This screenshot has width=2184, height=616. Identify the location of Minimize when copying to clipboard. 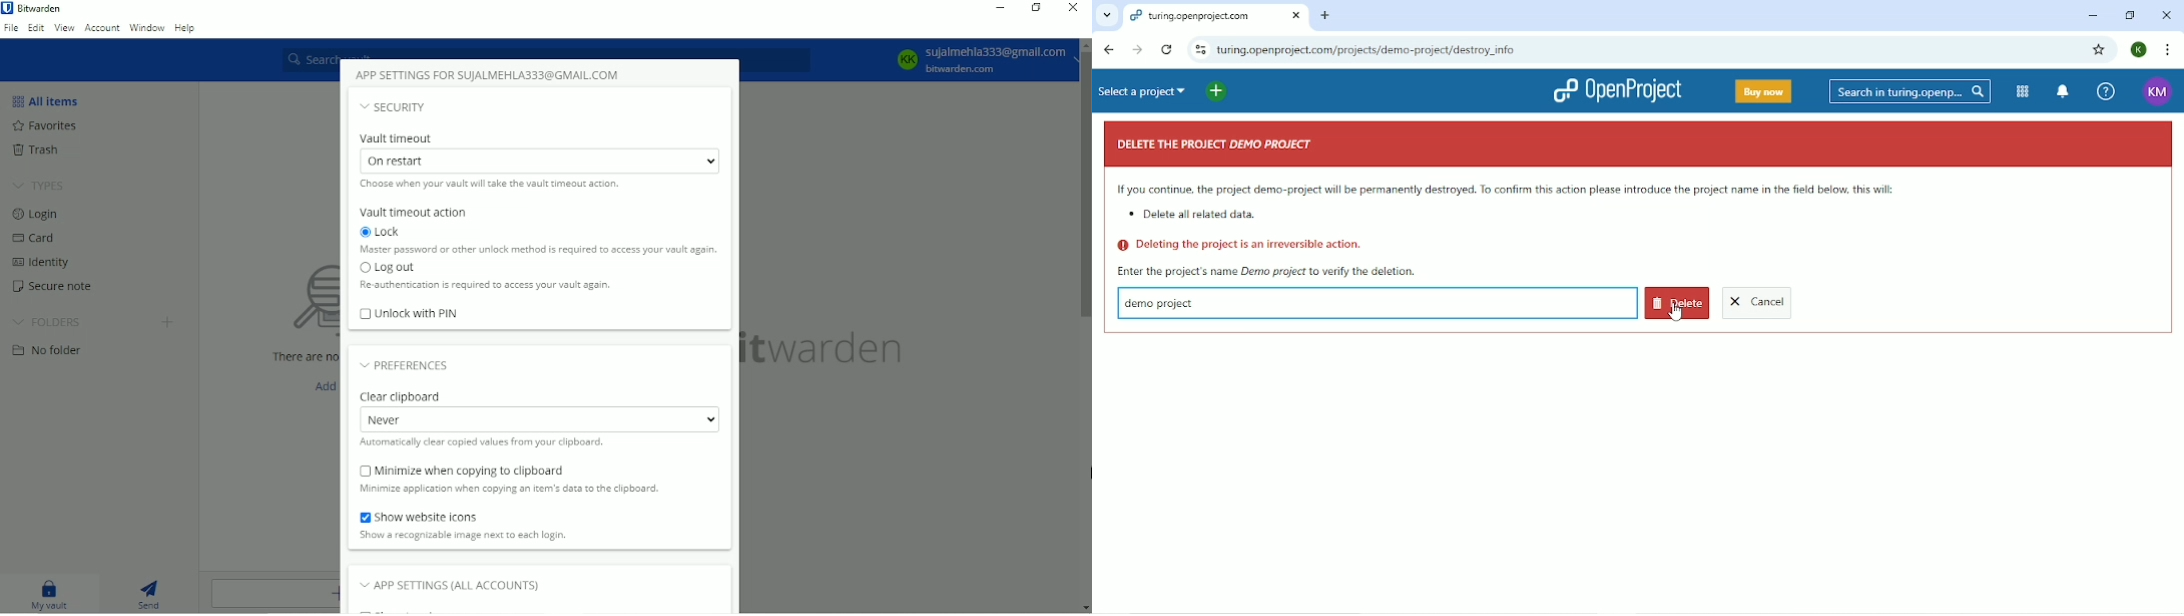
(511, 470).